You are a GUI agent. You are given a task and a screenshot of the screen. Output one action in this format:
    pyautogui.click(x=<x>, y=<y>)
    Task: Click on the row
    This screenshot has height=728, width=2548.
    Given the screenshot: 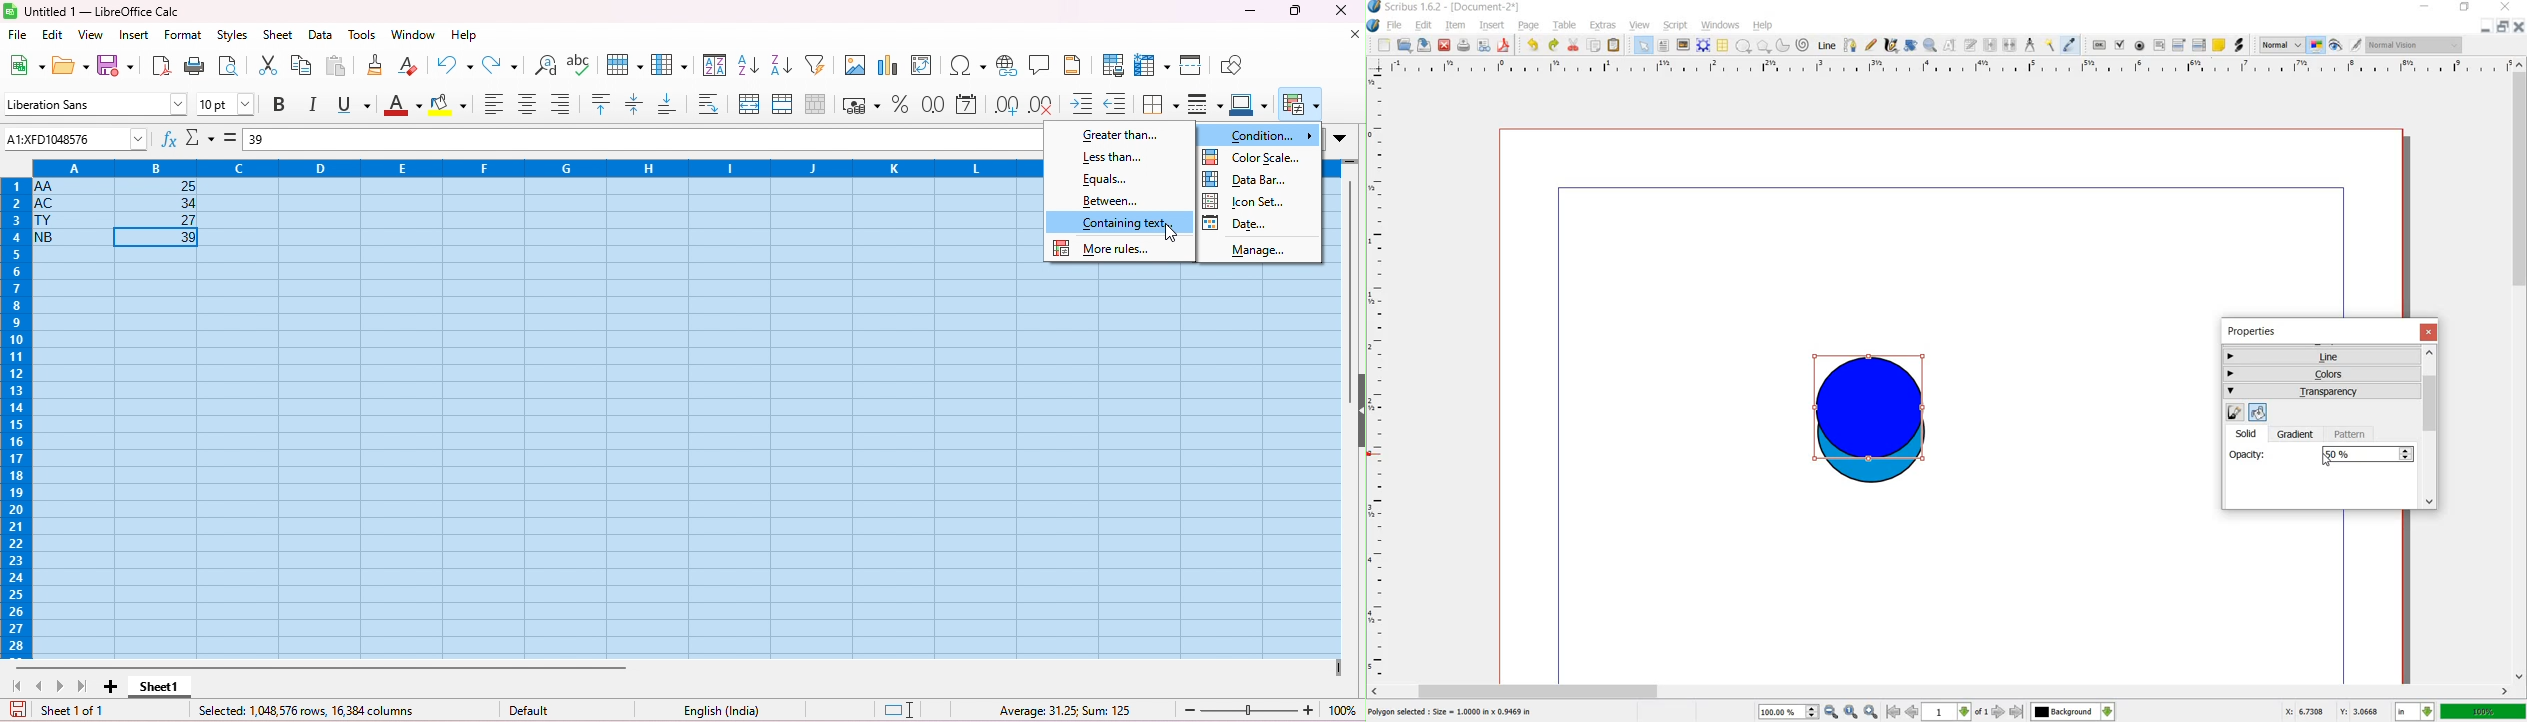 What is the action you would take?
    pyautogui.click(x=624, y=64)
    